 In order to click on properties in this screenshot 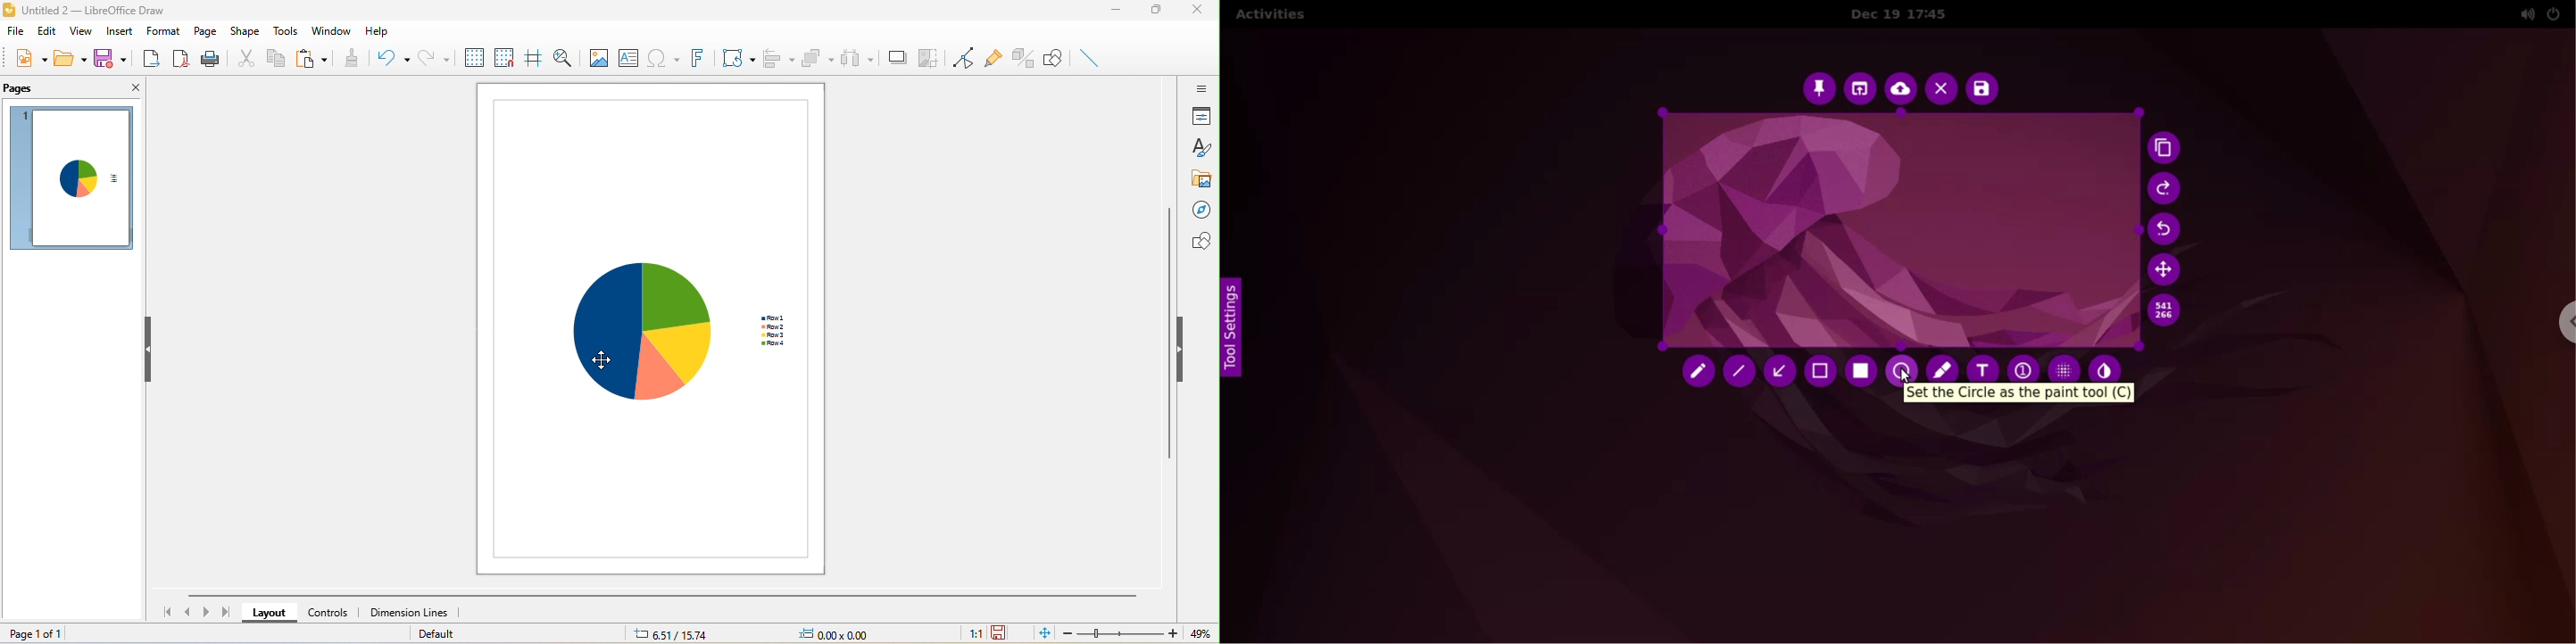, I will do `click(1201, 118)`.